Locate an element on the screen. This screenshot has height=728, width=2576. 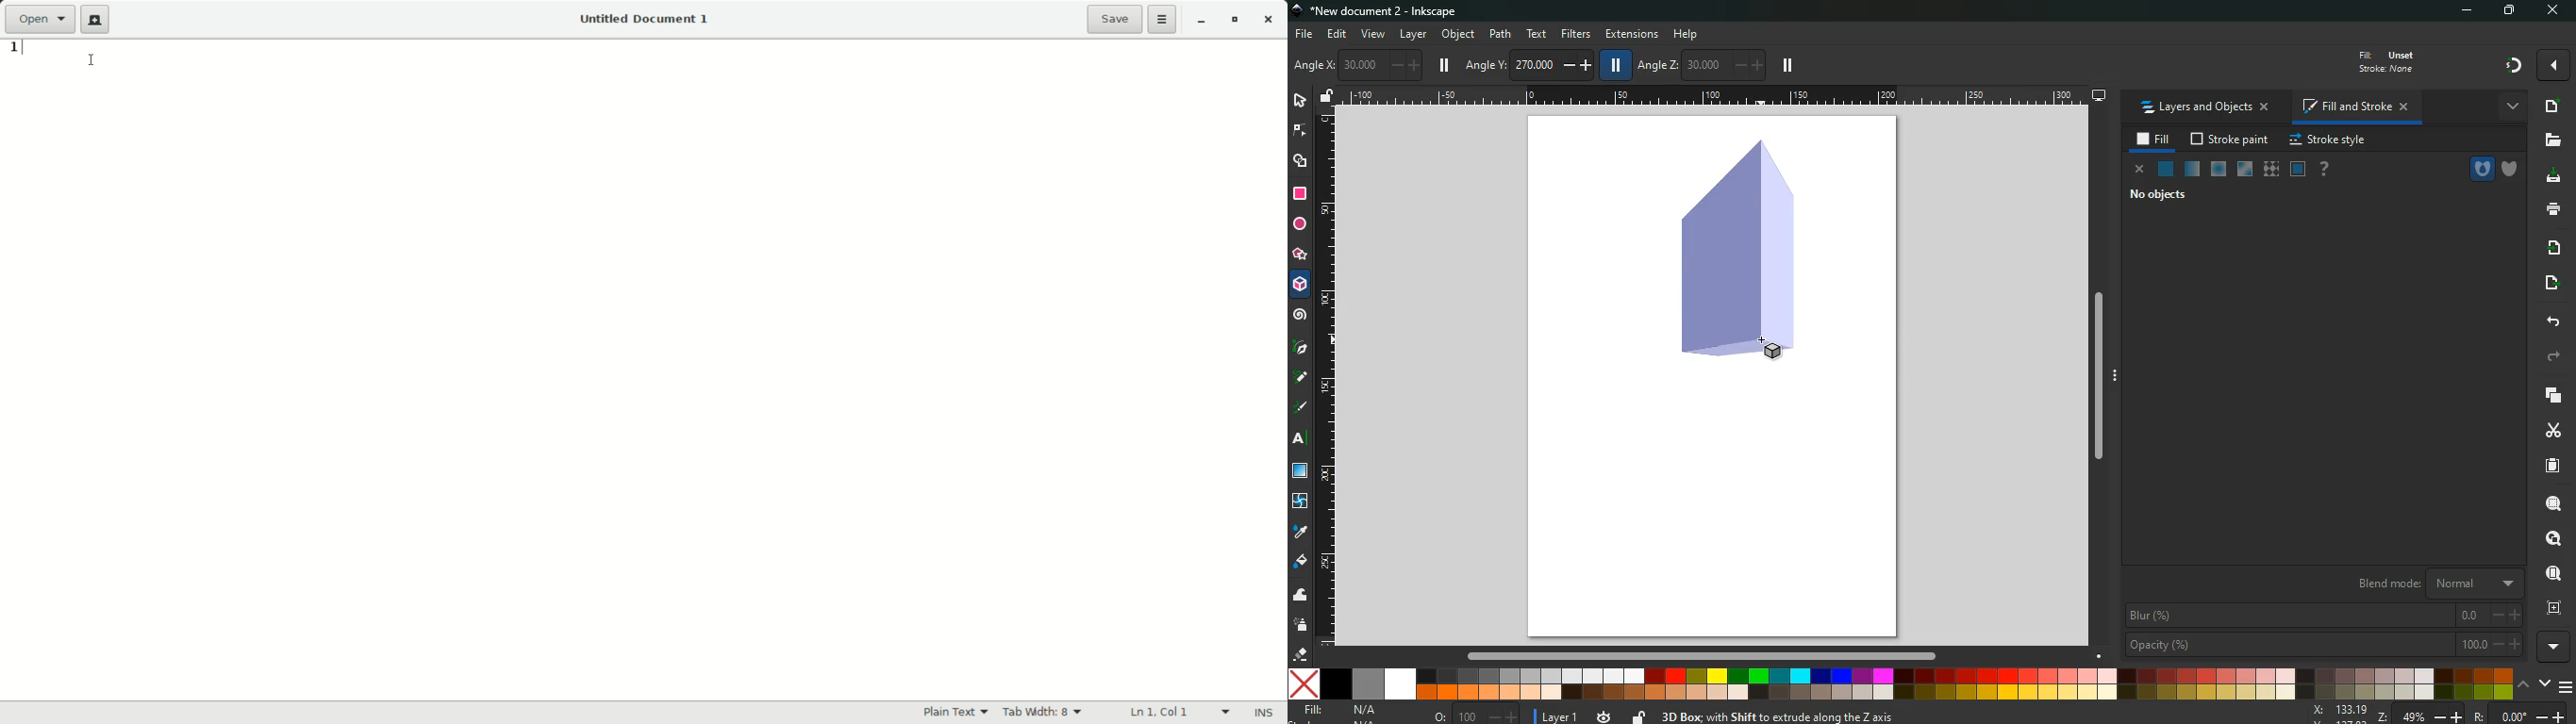
maximize is located at coordinates (2512, 11).